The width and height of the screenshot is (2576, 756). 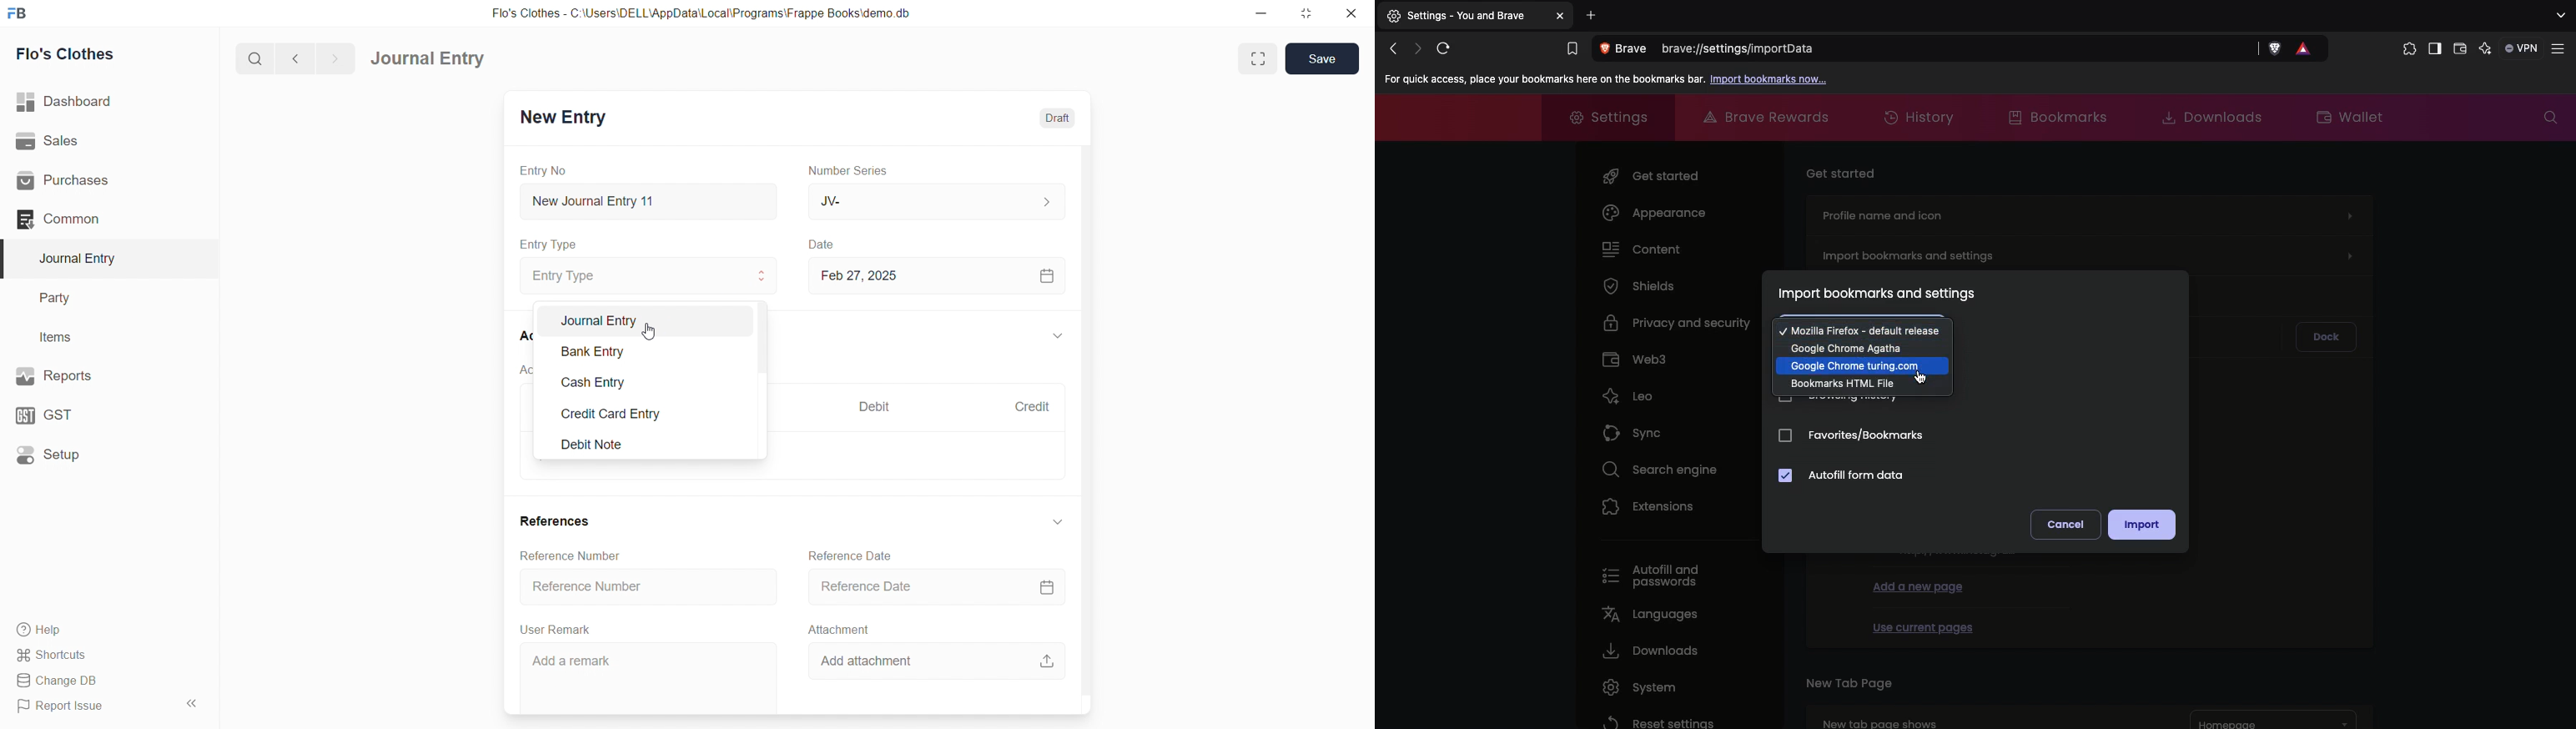 I want to click on References, so click(x=558, y=523).